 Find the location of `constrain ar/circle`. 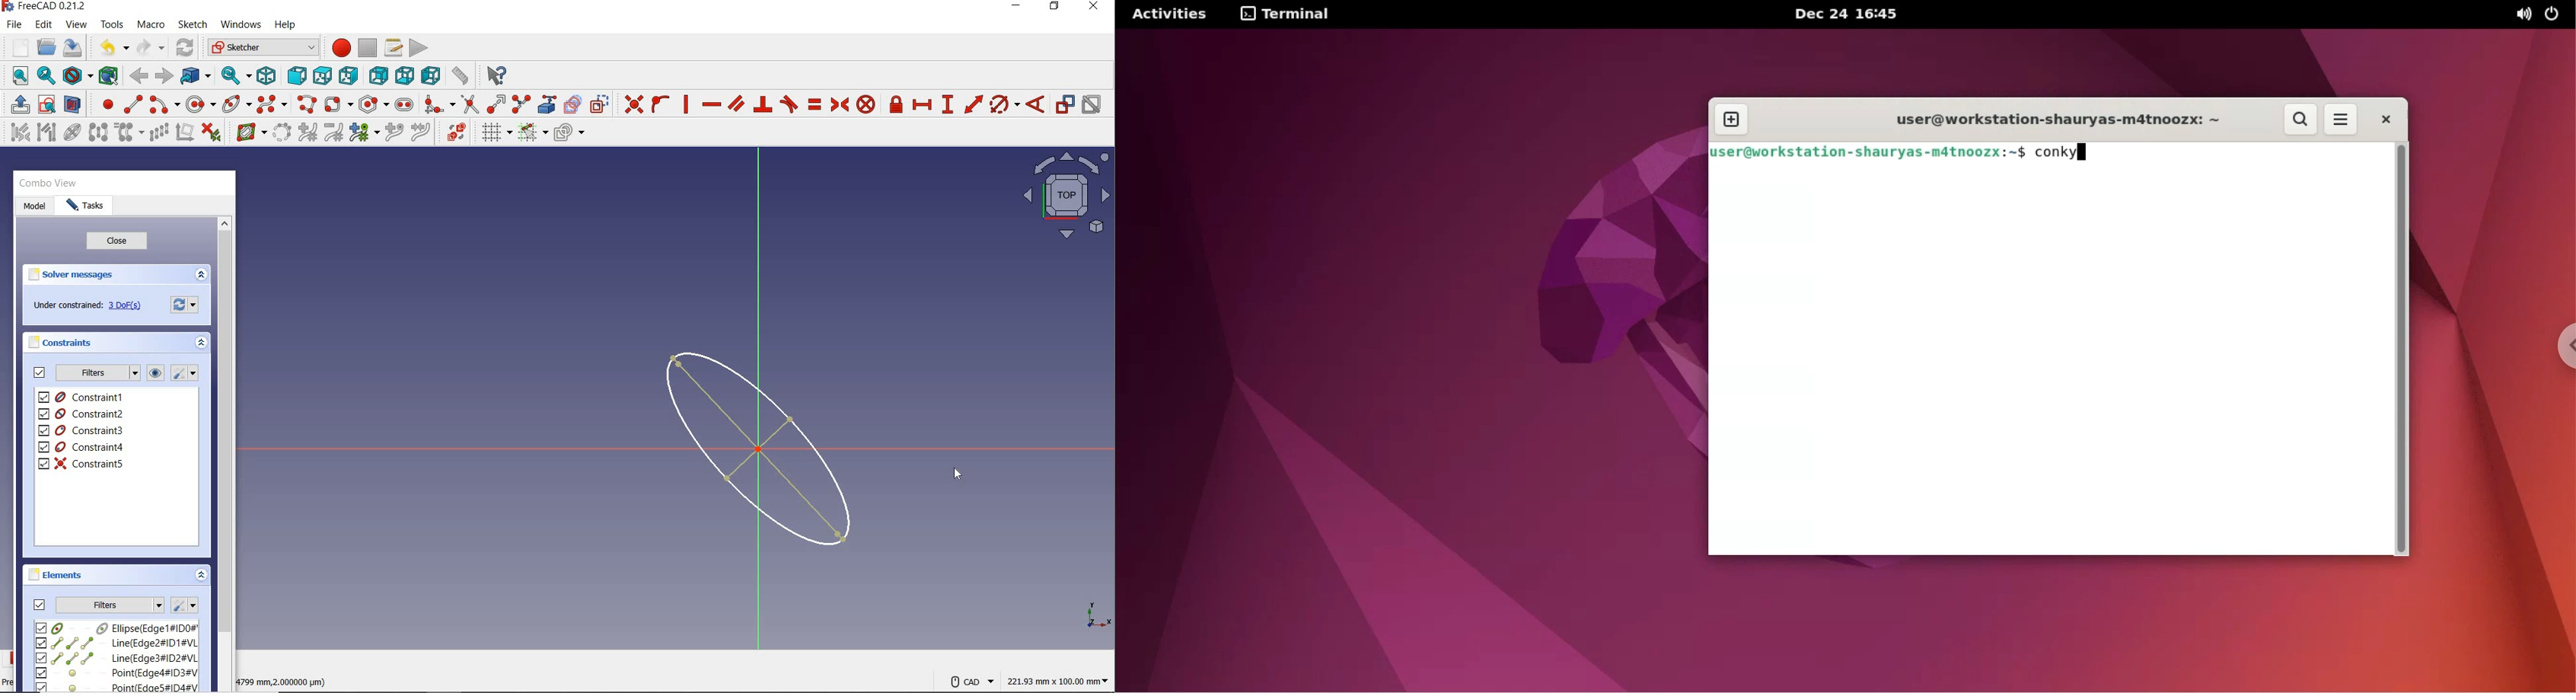

constrain ar/circle is located at coordinates (1005, 104).